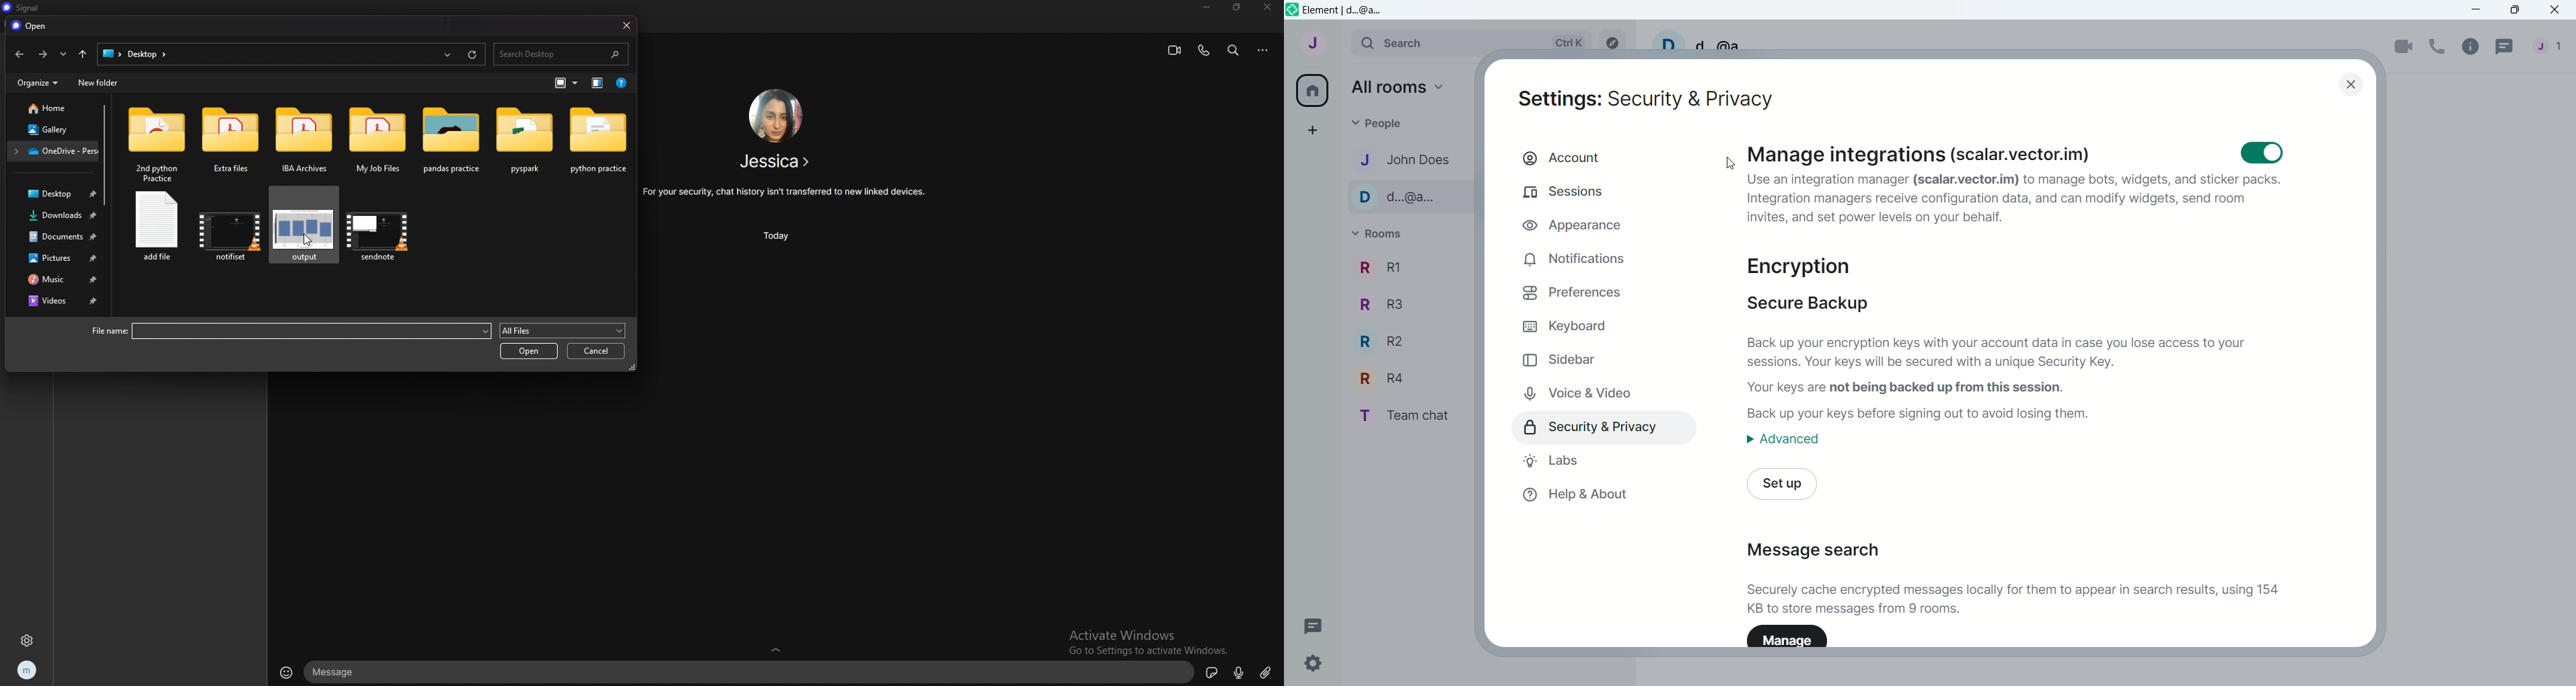 Image resolution: width=2576 pixels, height=700 pixels. I want to click on Manage, so click(1786, 641).